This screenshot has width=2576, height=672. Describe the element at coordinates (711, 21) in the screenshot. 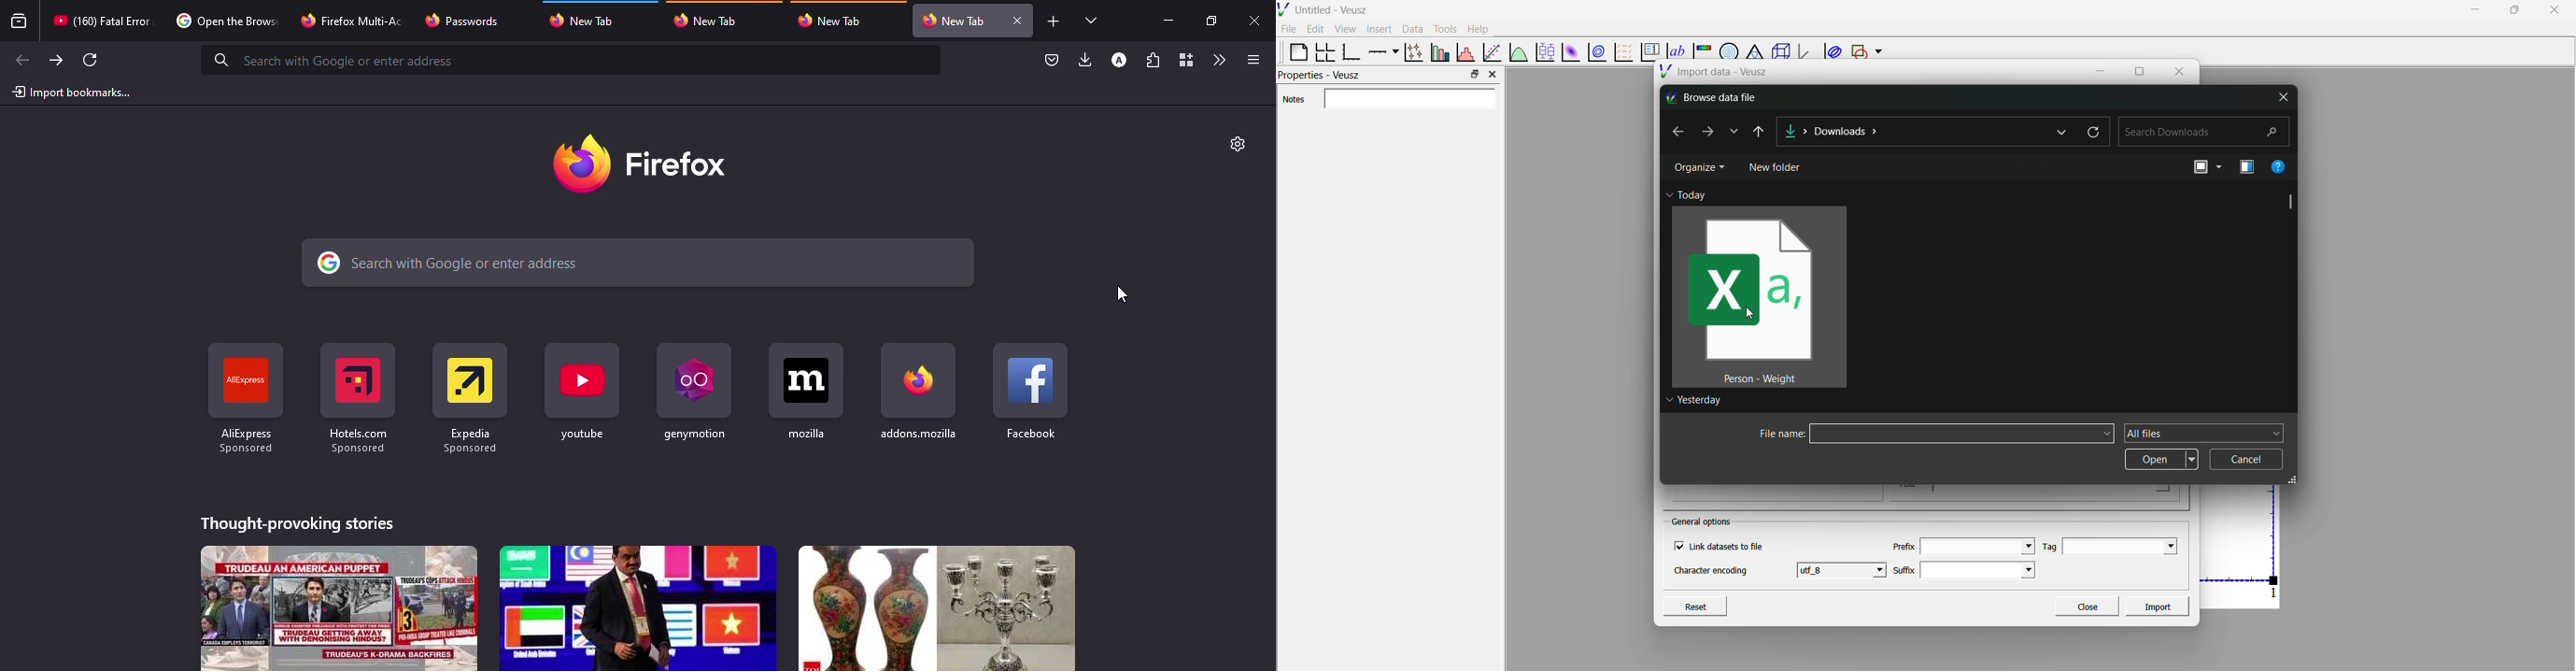

I see `tab` at that location.